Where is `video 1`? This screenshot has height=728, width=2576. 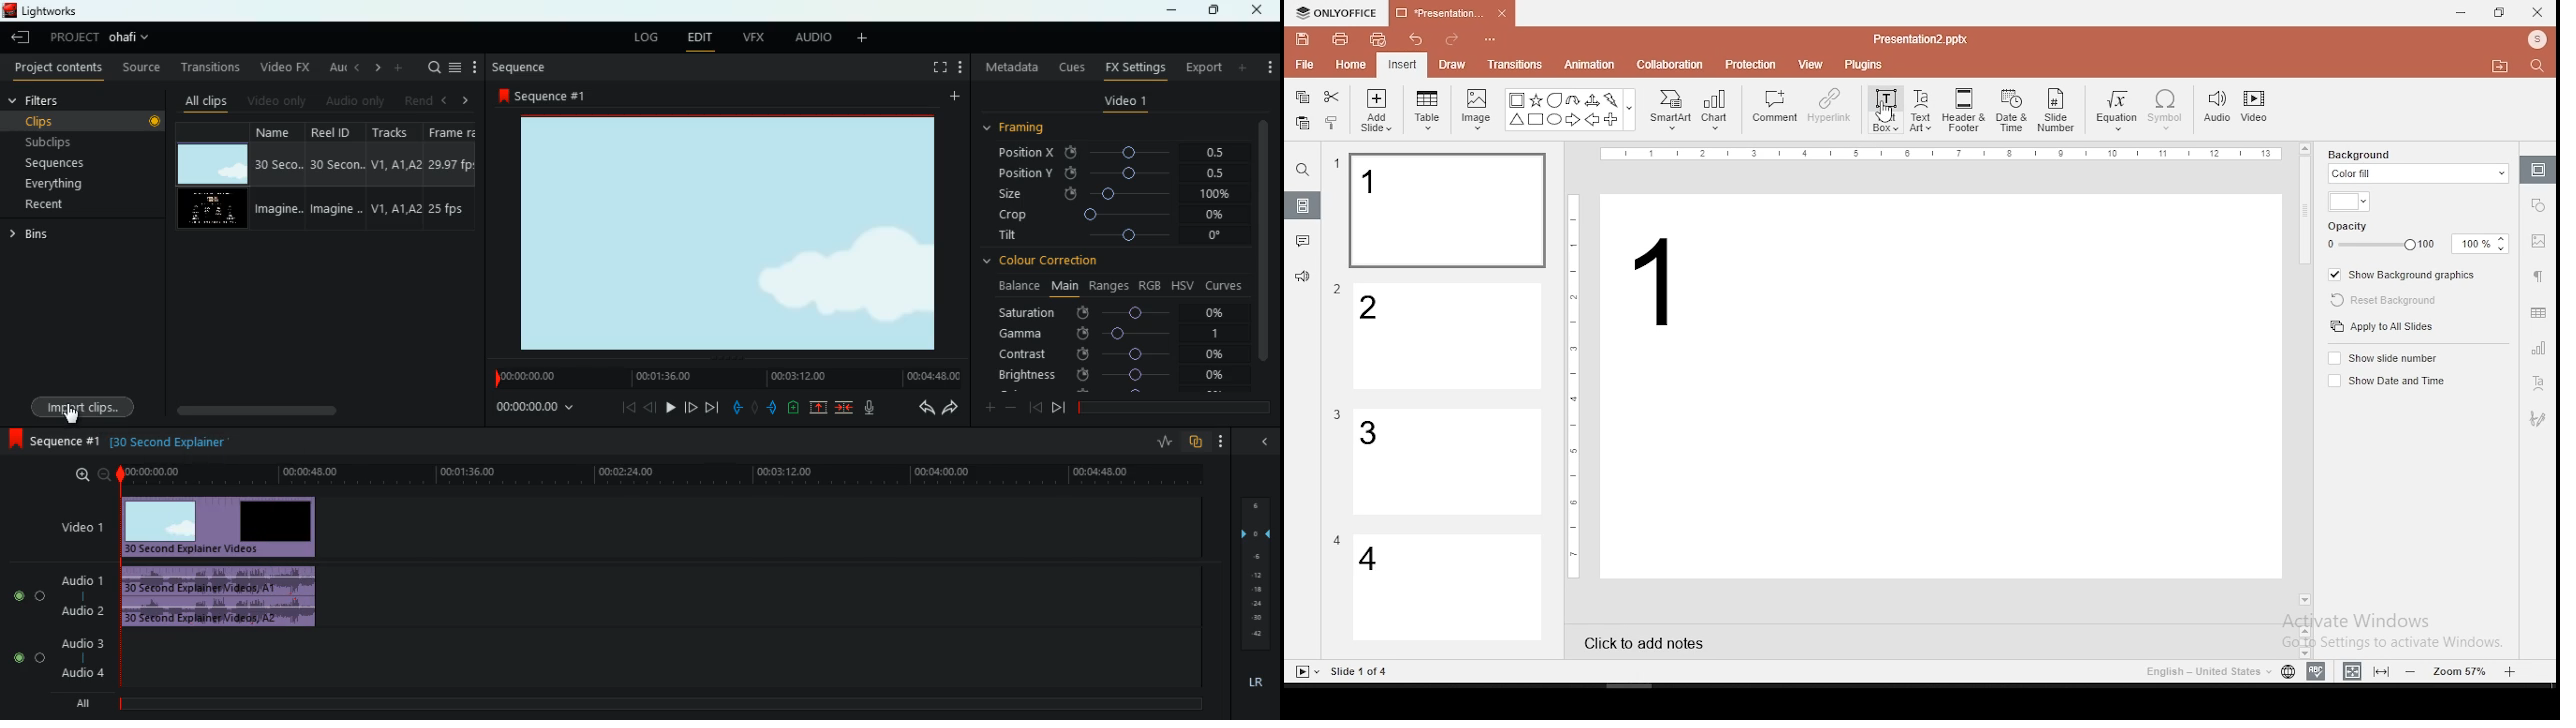
video 1 is located at coordinates (84, 526).